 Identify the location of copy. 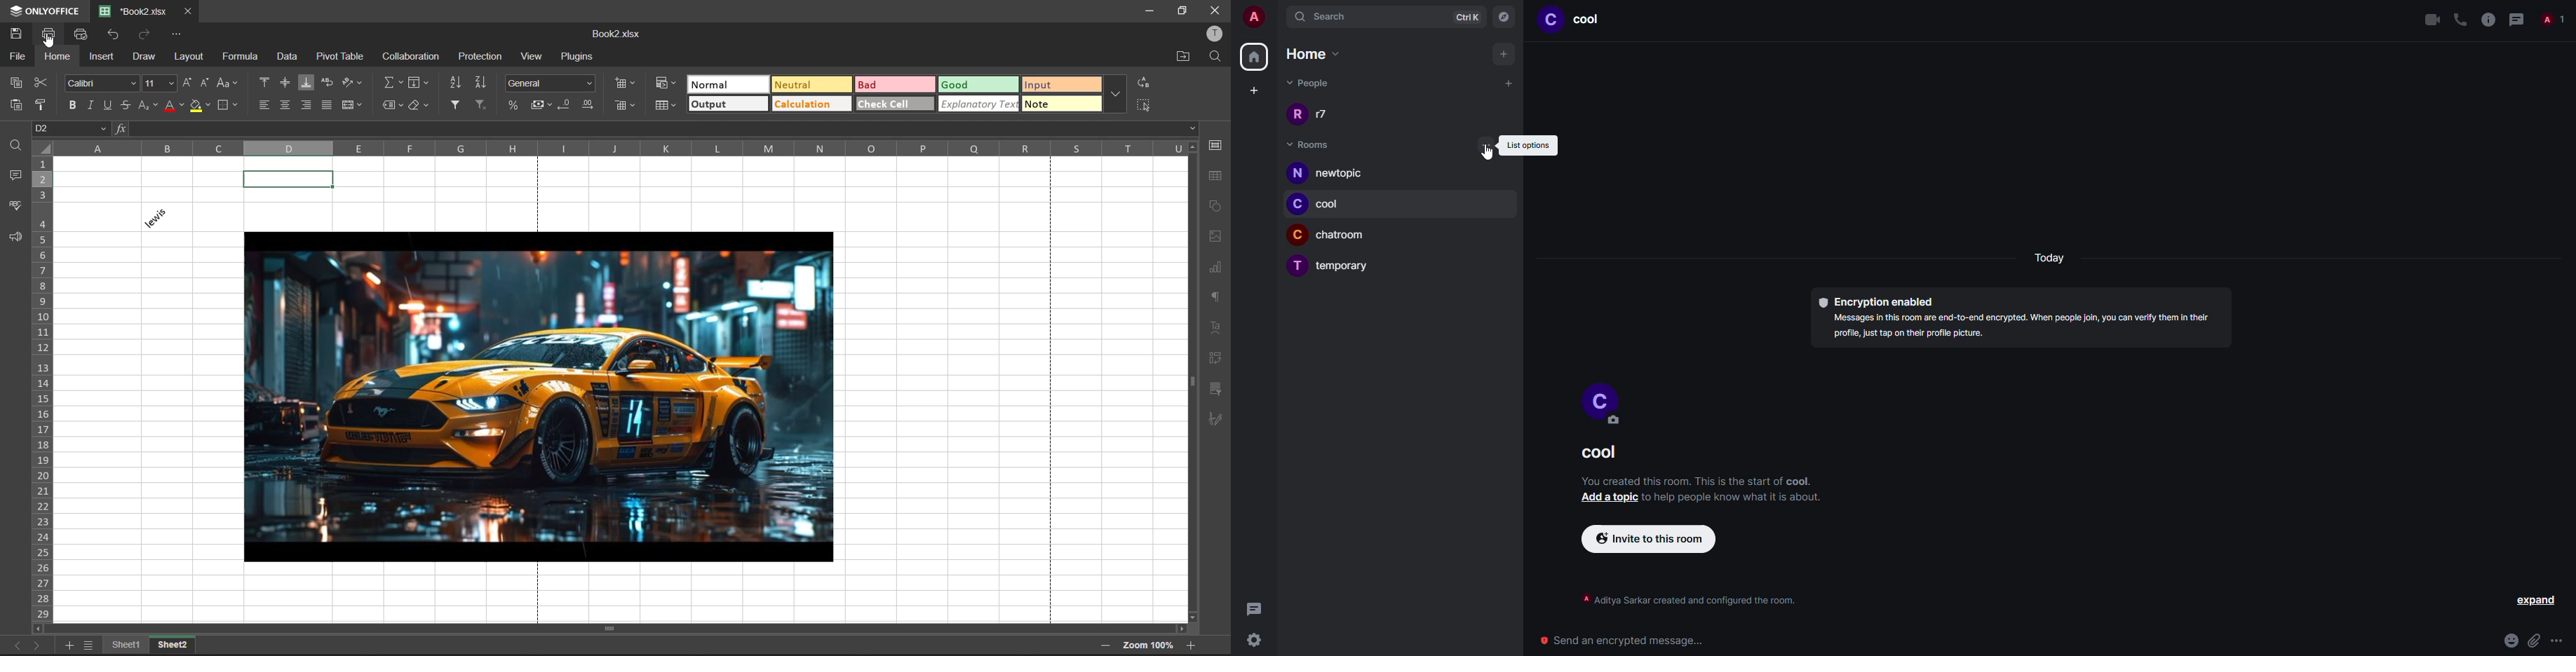
(17, 83).